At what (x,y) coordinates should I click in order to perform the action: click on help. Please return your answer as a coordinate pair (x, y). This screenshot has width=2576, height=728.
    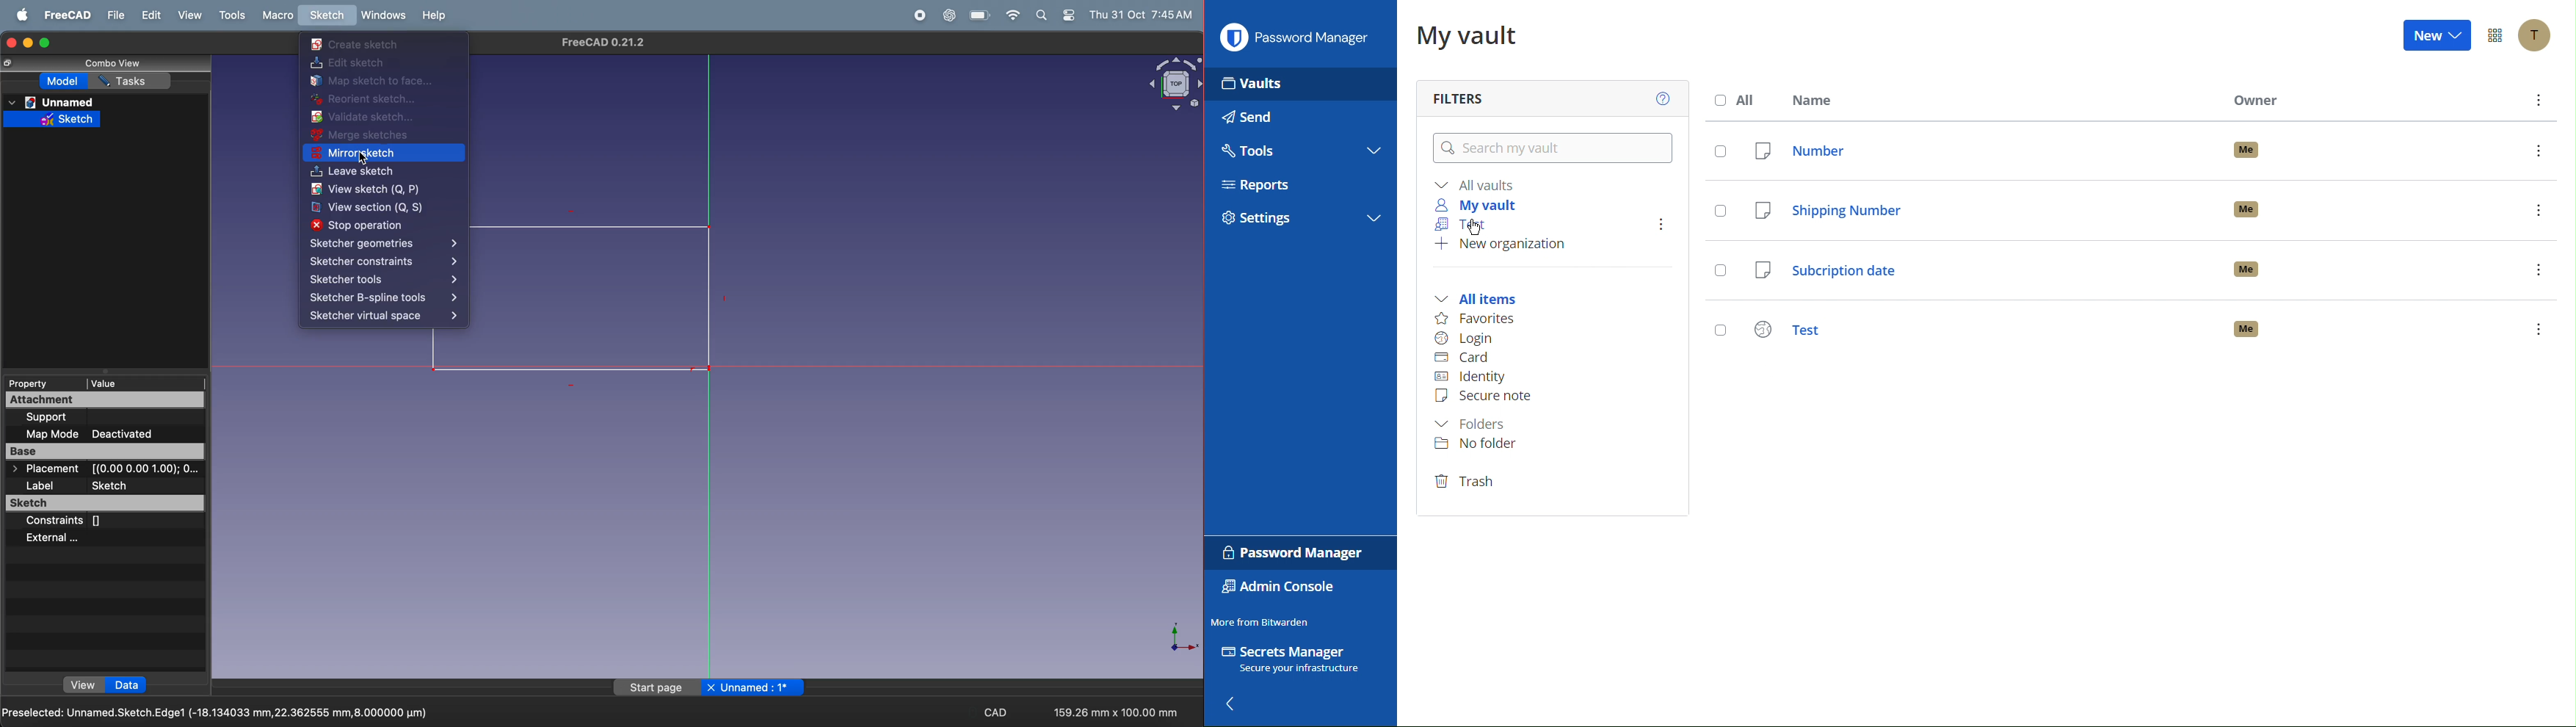
    Looking at the image, I should click on (436, 16).